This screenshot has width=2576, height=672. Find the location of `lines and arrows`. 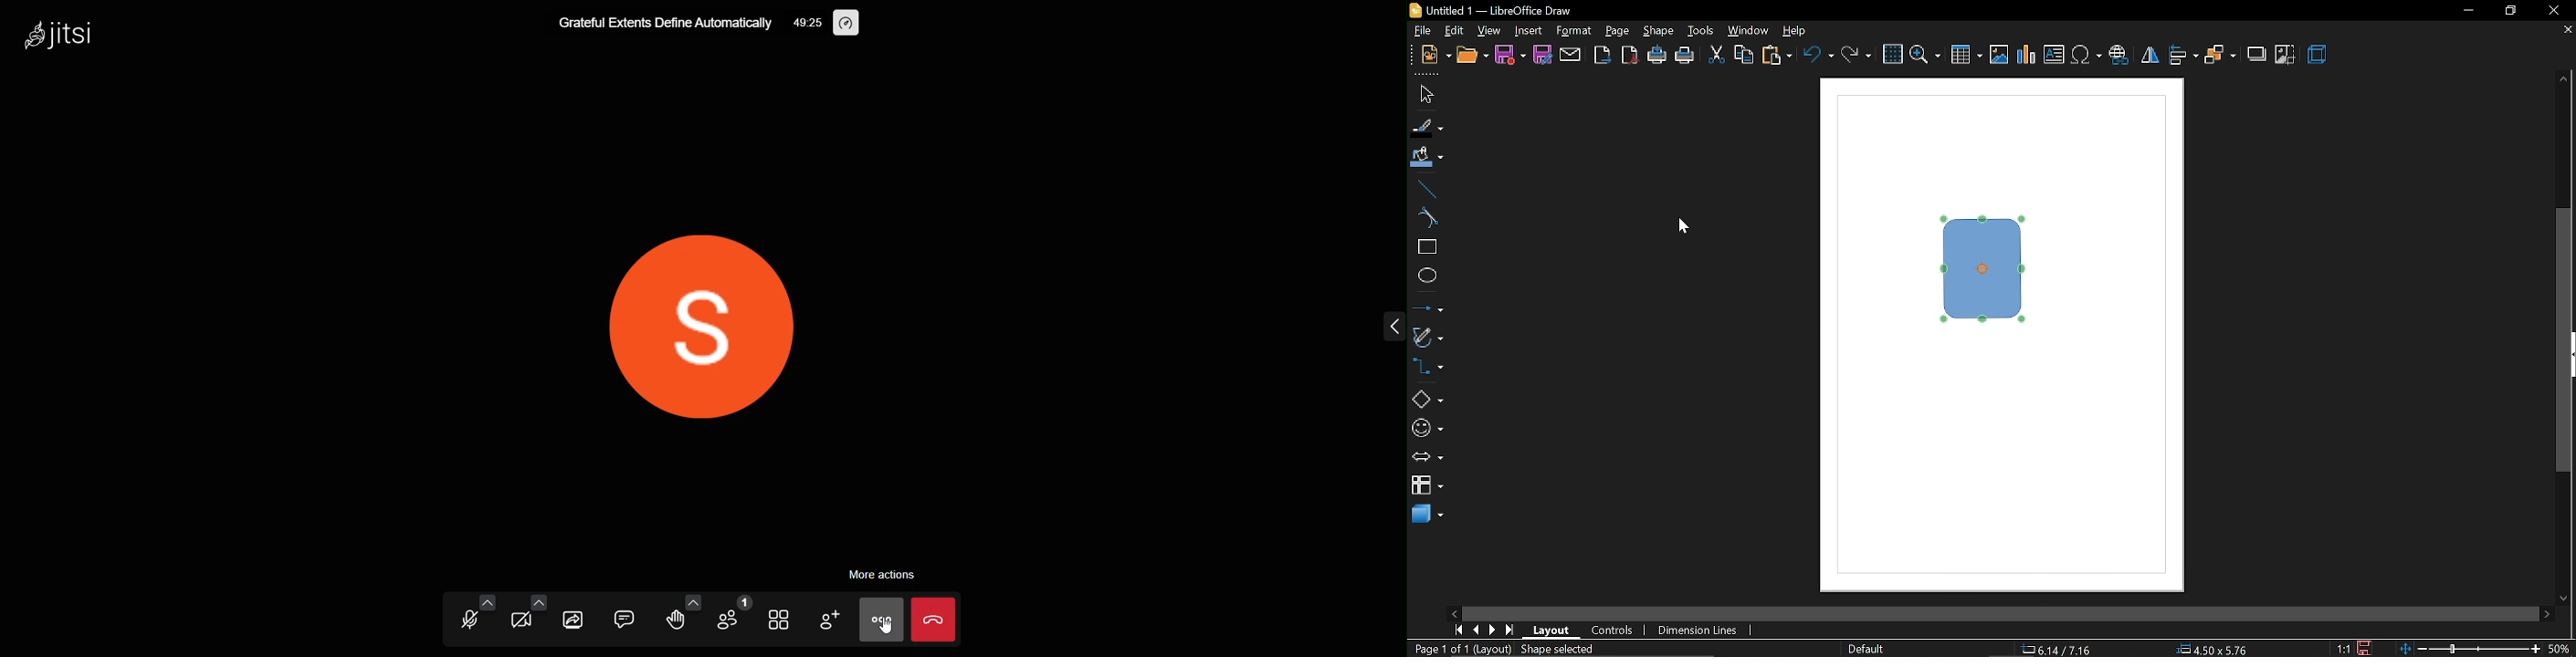

lines and arrows is located at coordinates (1427, 309).